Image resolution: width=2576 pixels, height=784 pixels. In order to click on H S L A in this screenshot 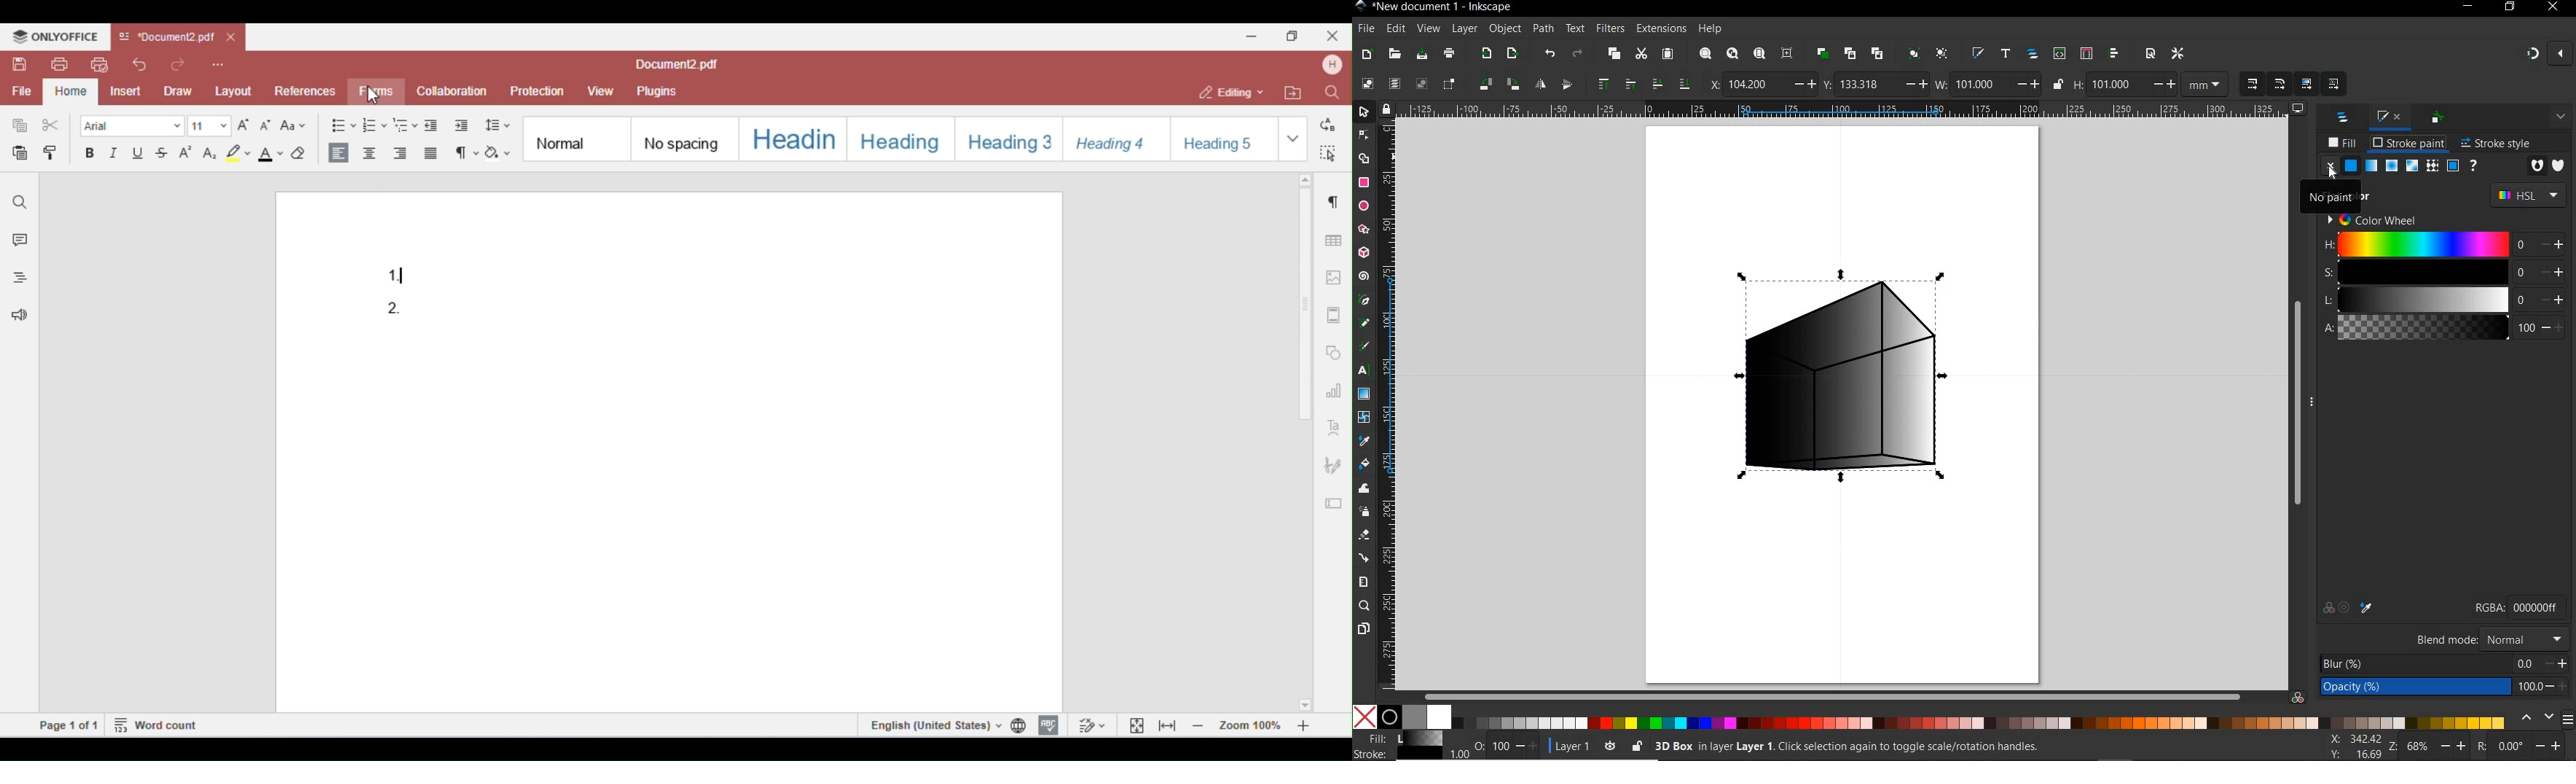, I will do `click(2329, 293)`.